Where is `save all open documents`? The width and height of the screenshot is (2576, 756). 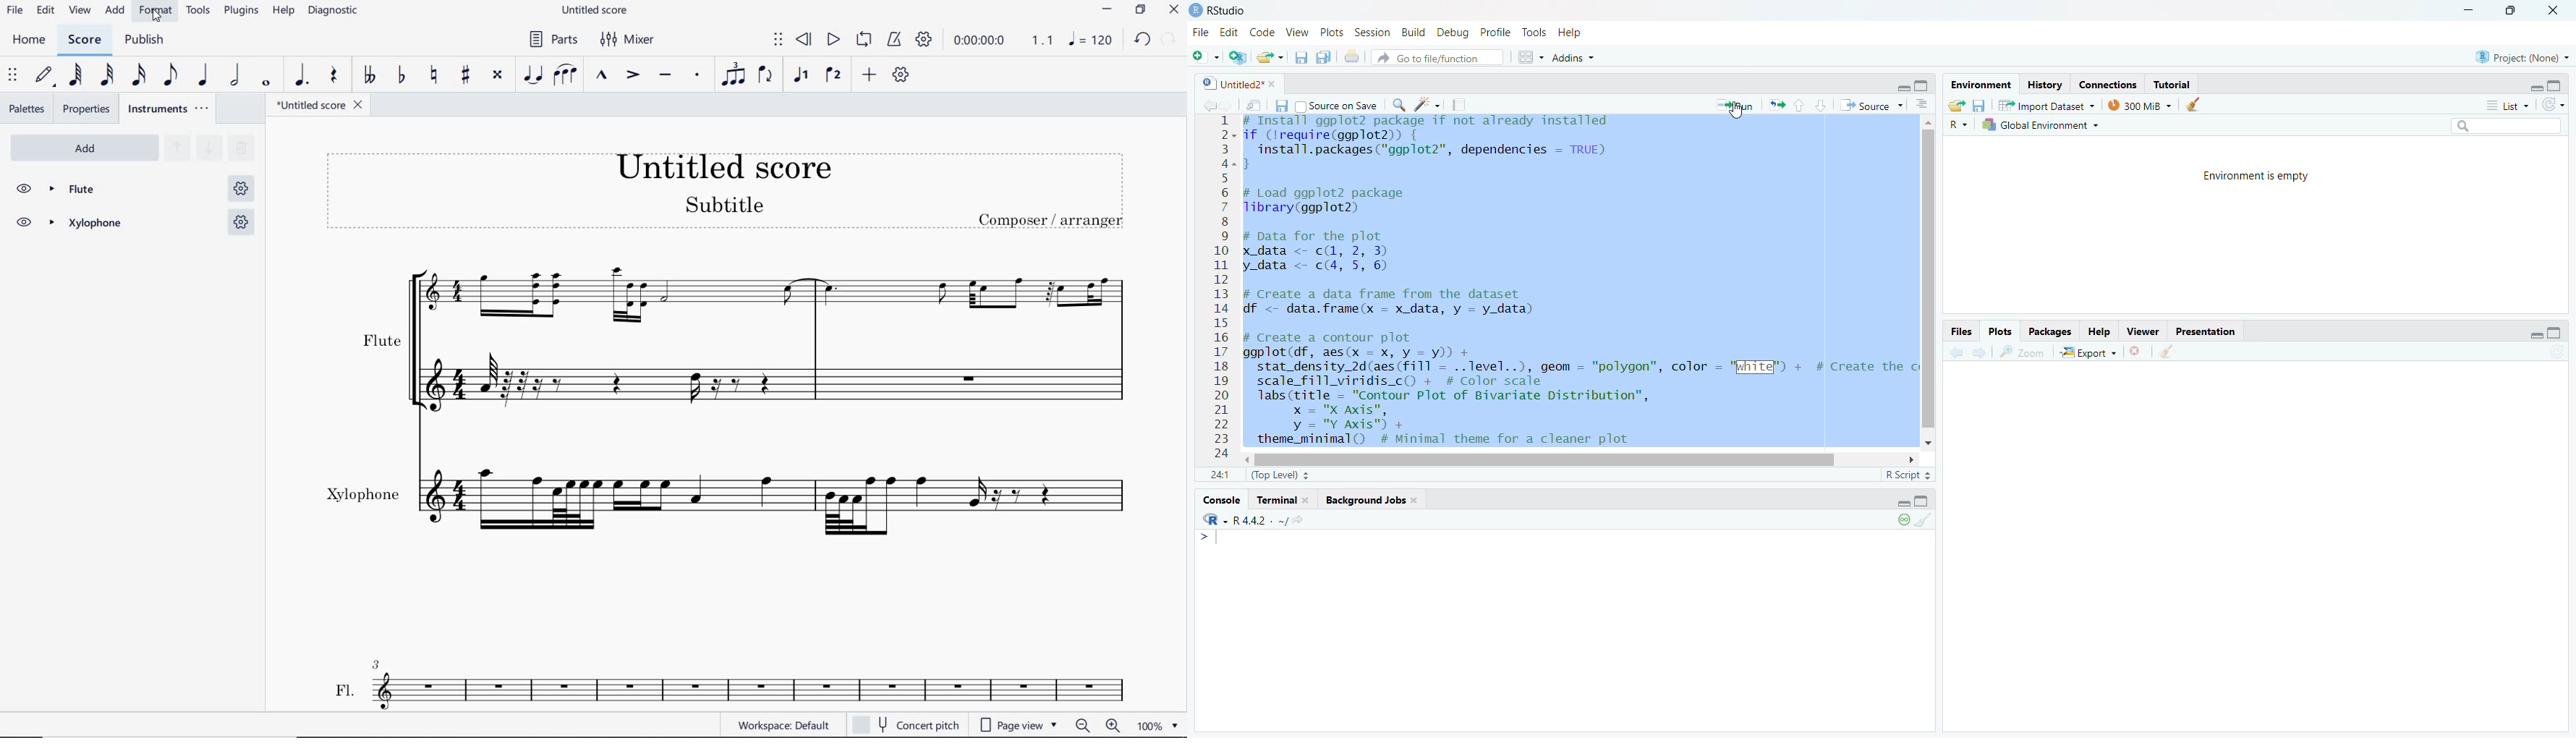
save all open documents is located at coordinates (1324, 57).